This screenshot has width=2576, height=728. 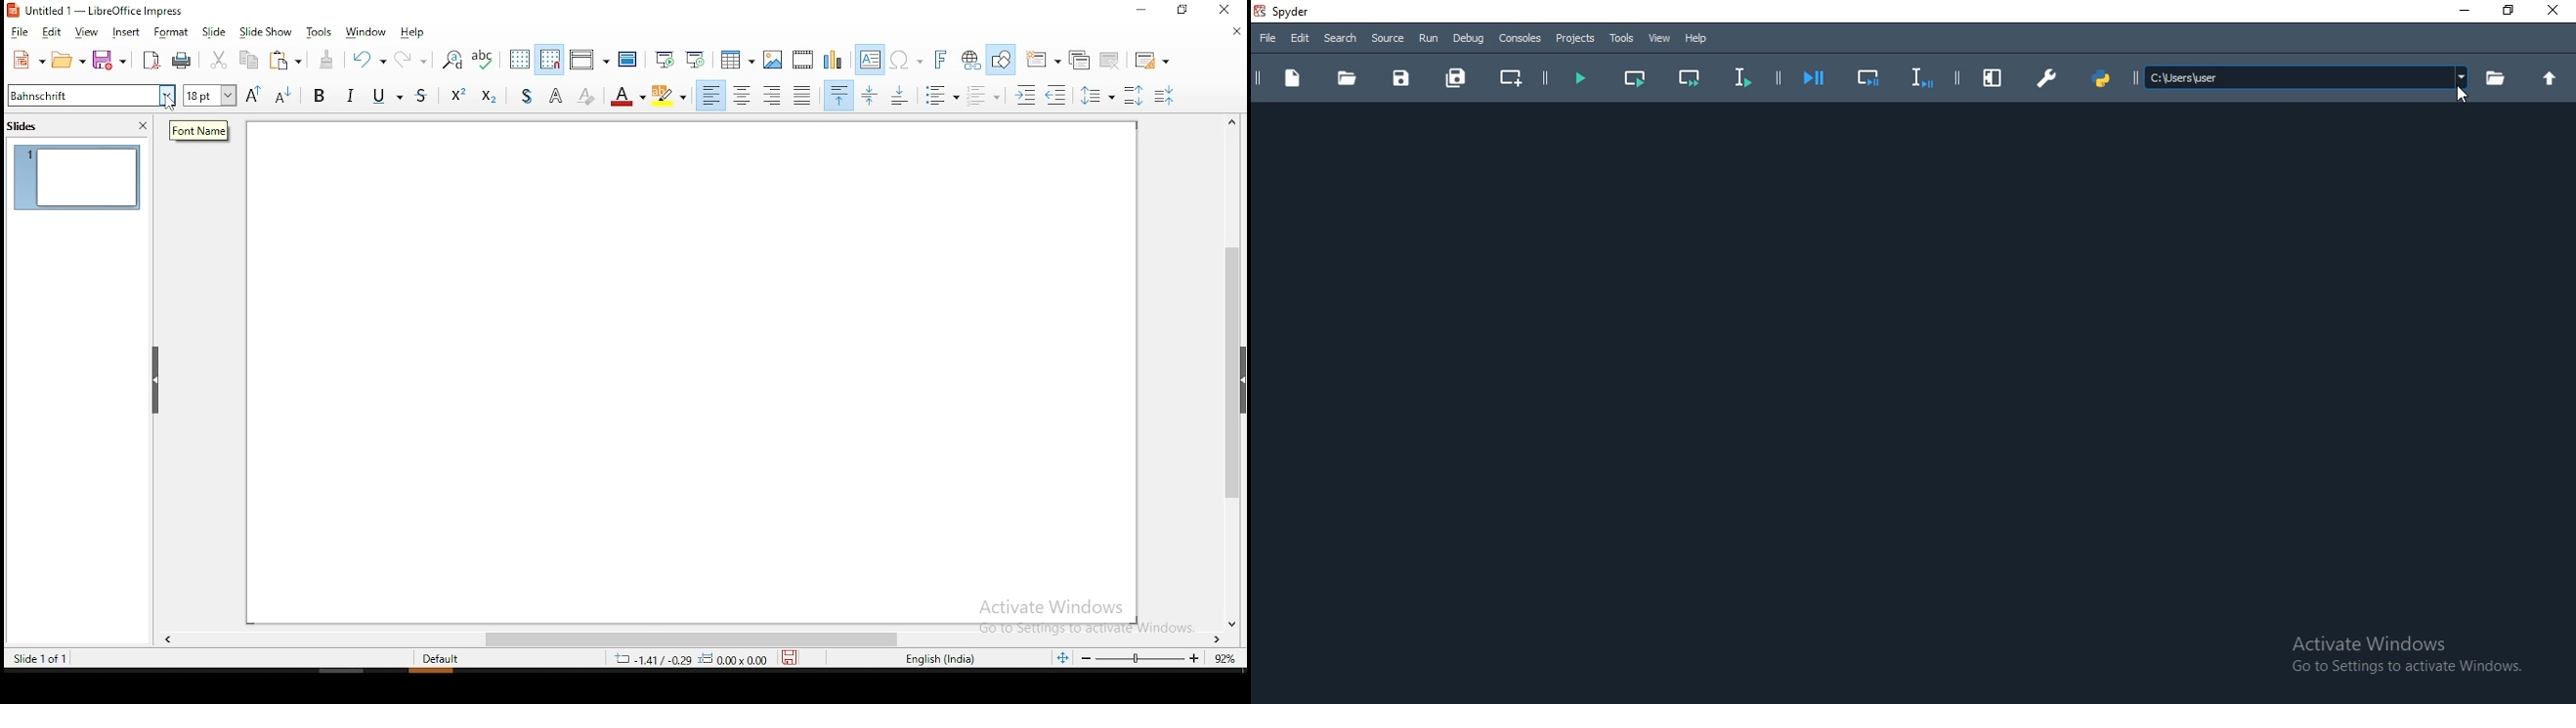 I want to click on increase font size, so click(x=253, y=94).